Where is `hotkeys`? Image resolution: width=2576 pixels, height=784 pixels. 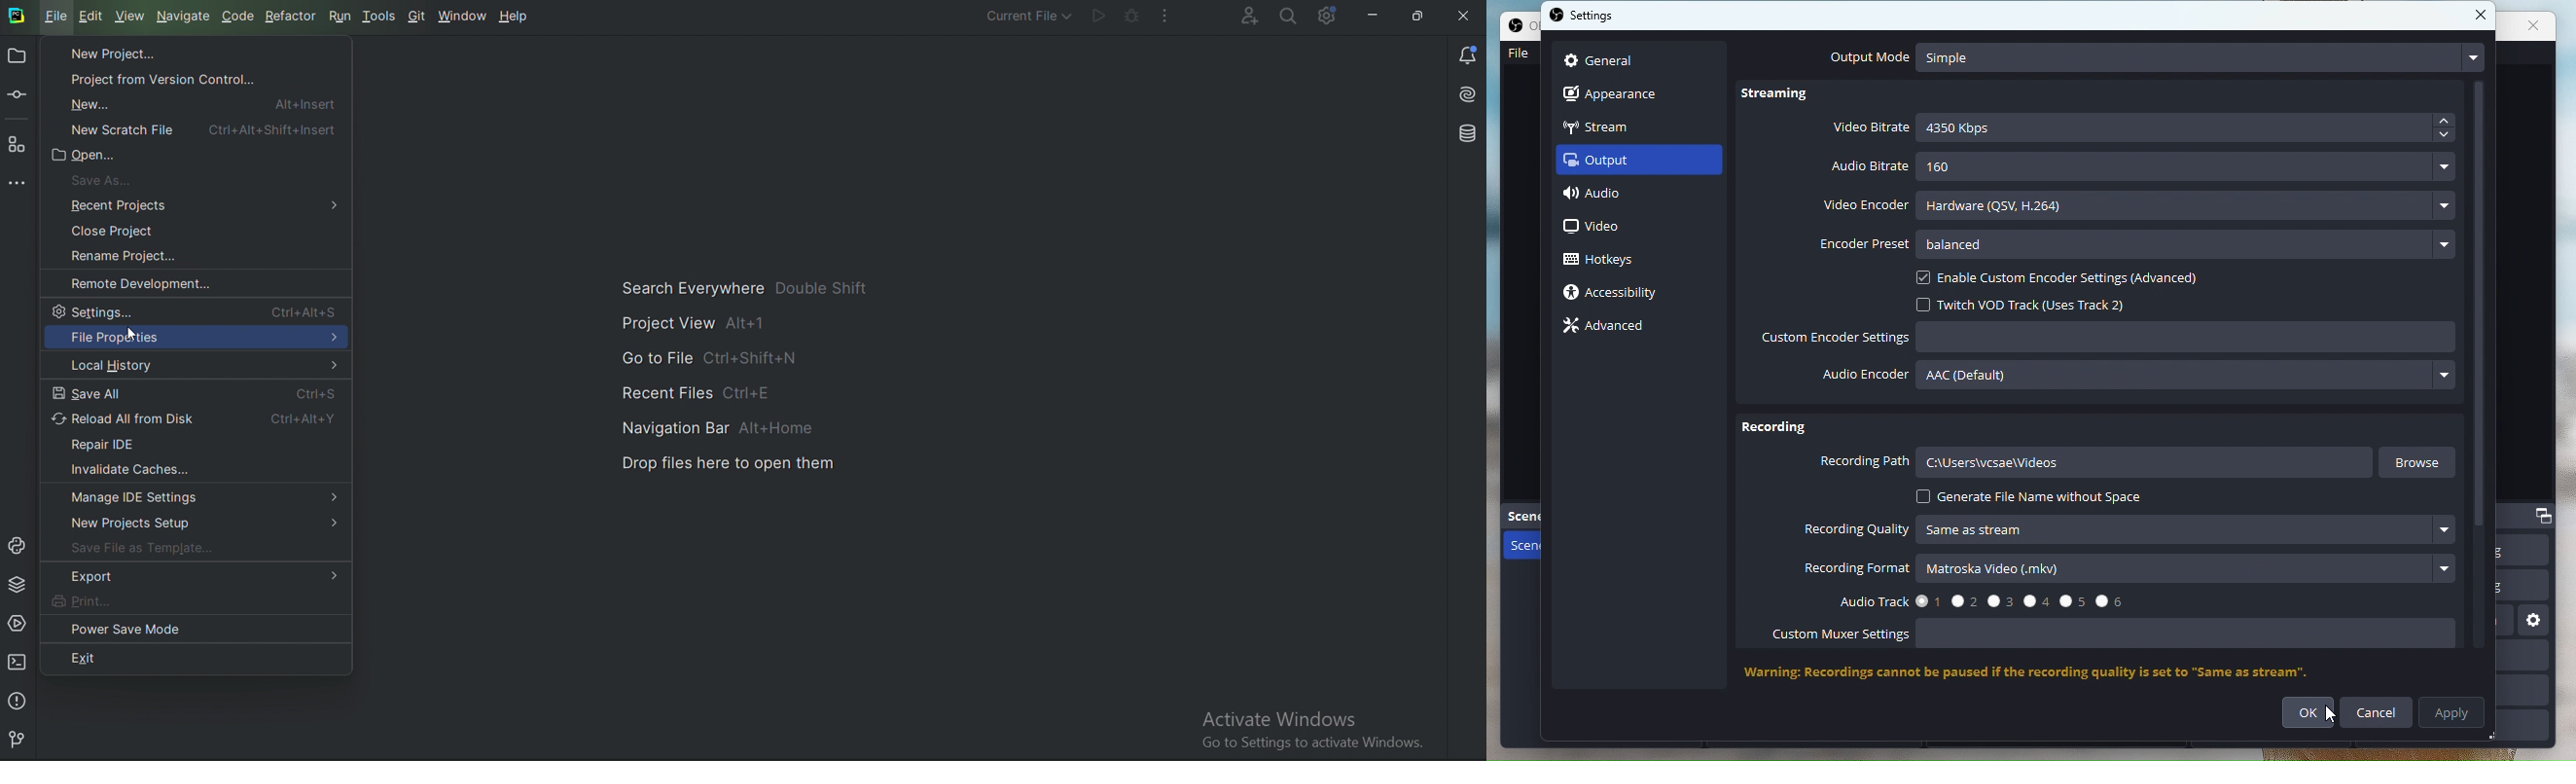 hotkeys is located at coordinates (1614, 257).